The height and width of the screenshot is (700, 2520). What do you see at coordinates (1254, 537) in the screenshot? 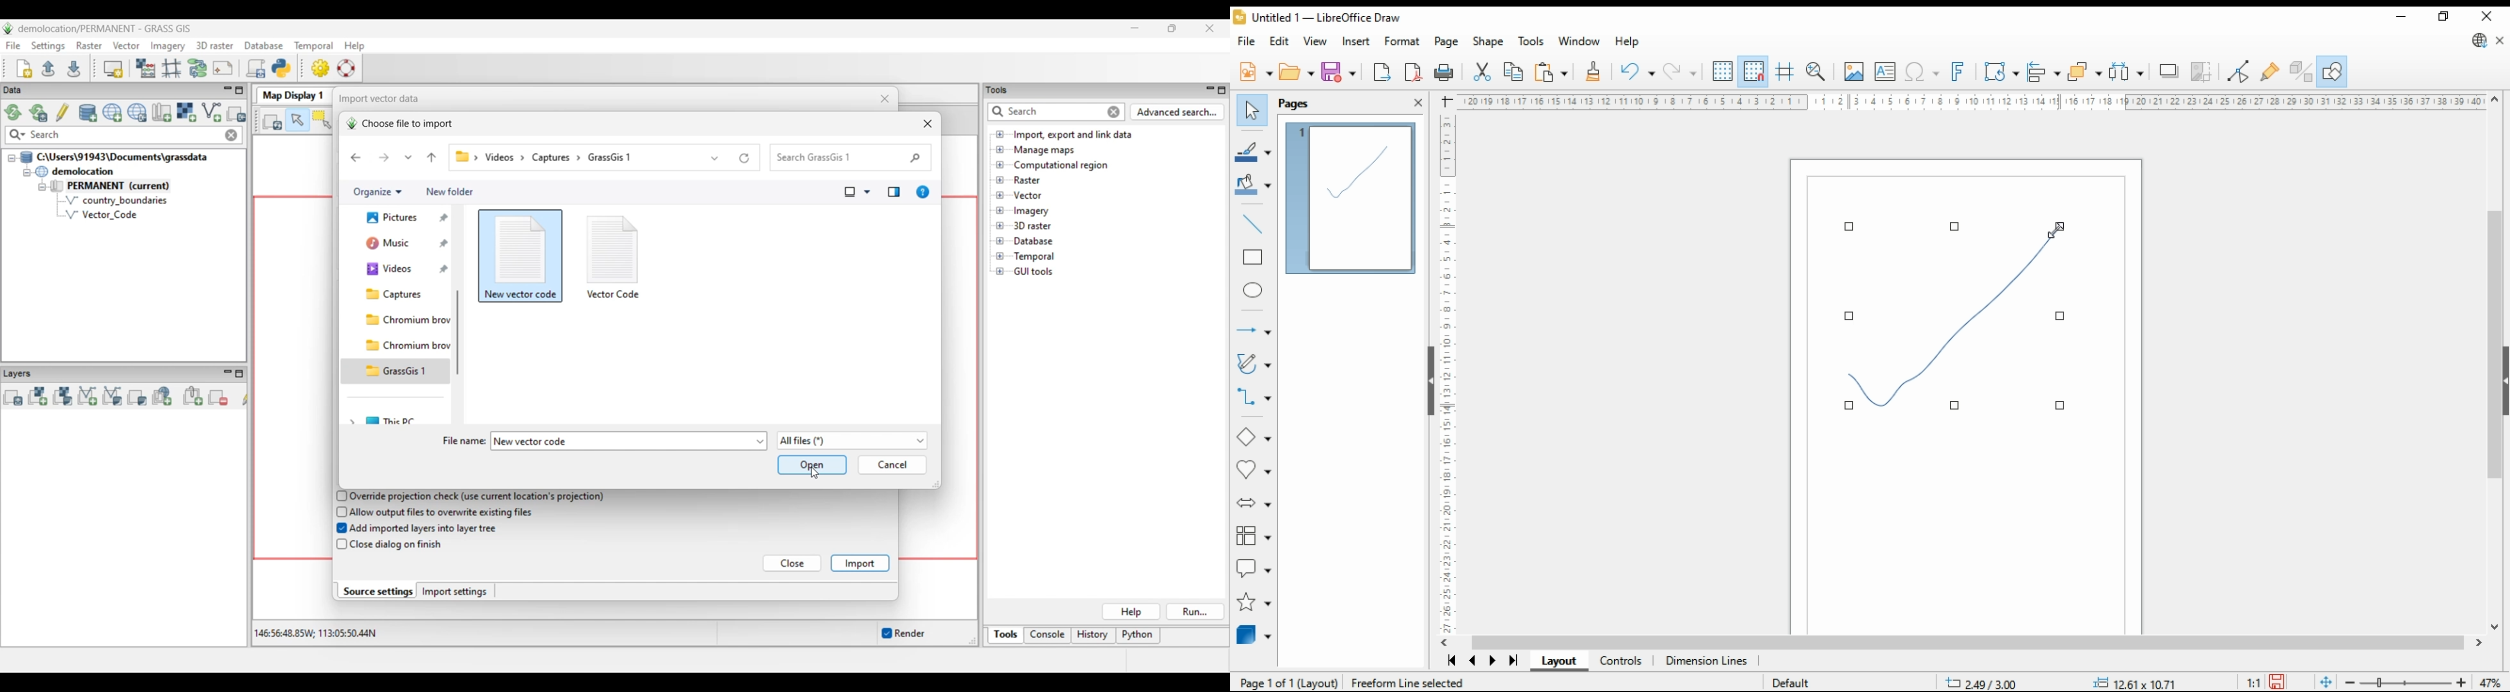
I see `flowchart` at bounding box center [1254, 537].